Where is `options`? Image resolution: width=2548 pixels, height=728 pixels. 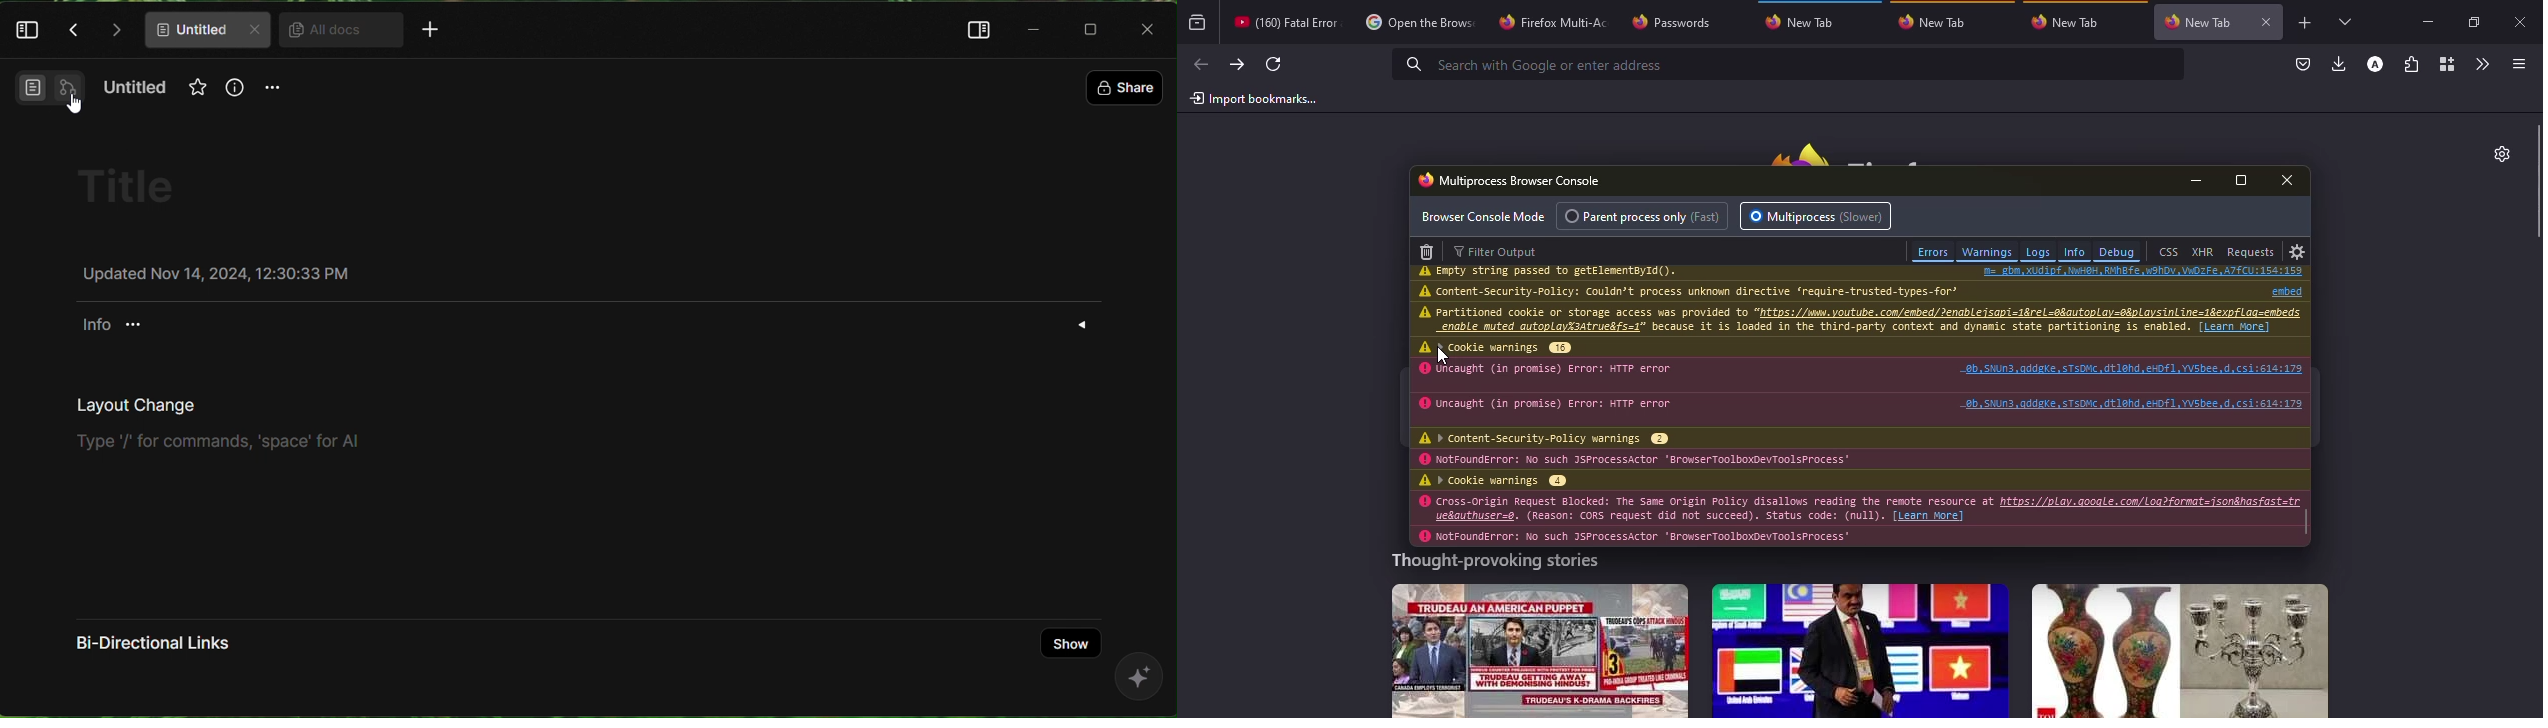 options is located at coordinates (2516, 64).